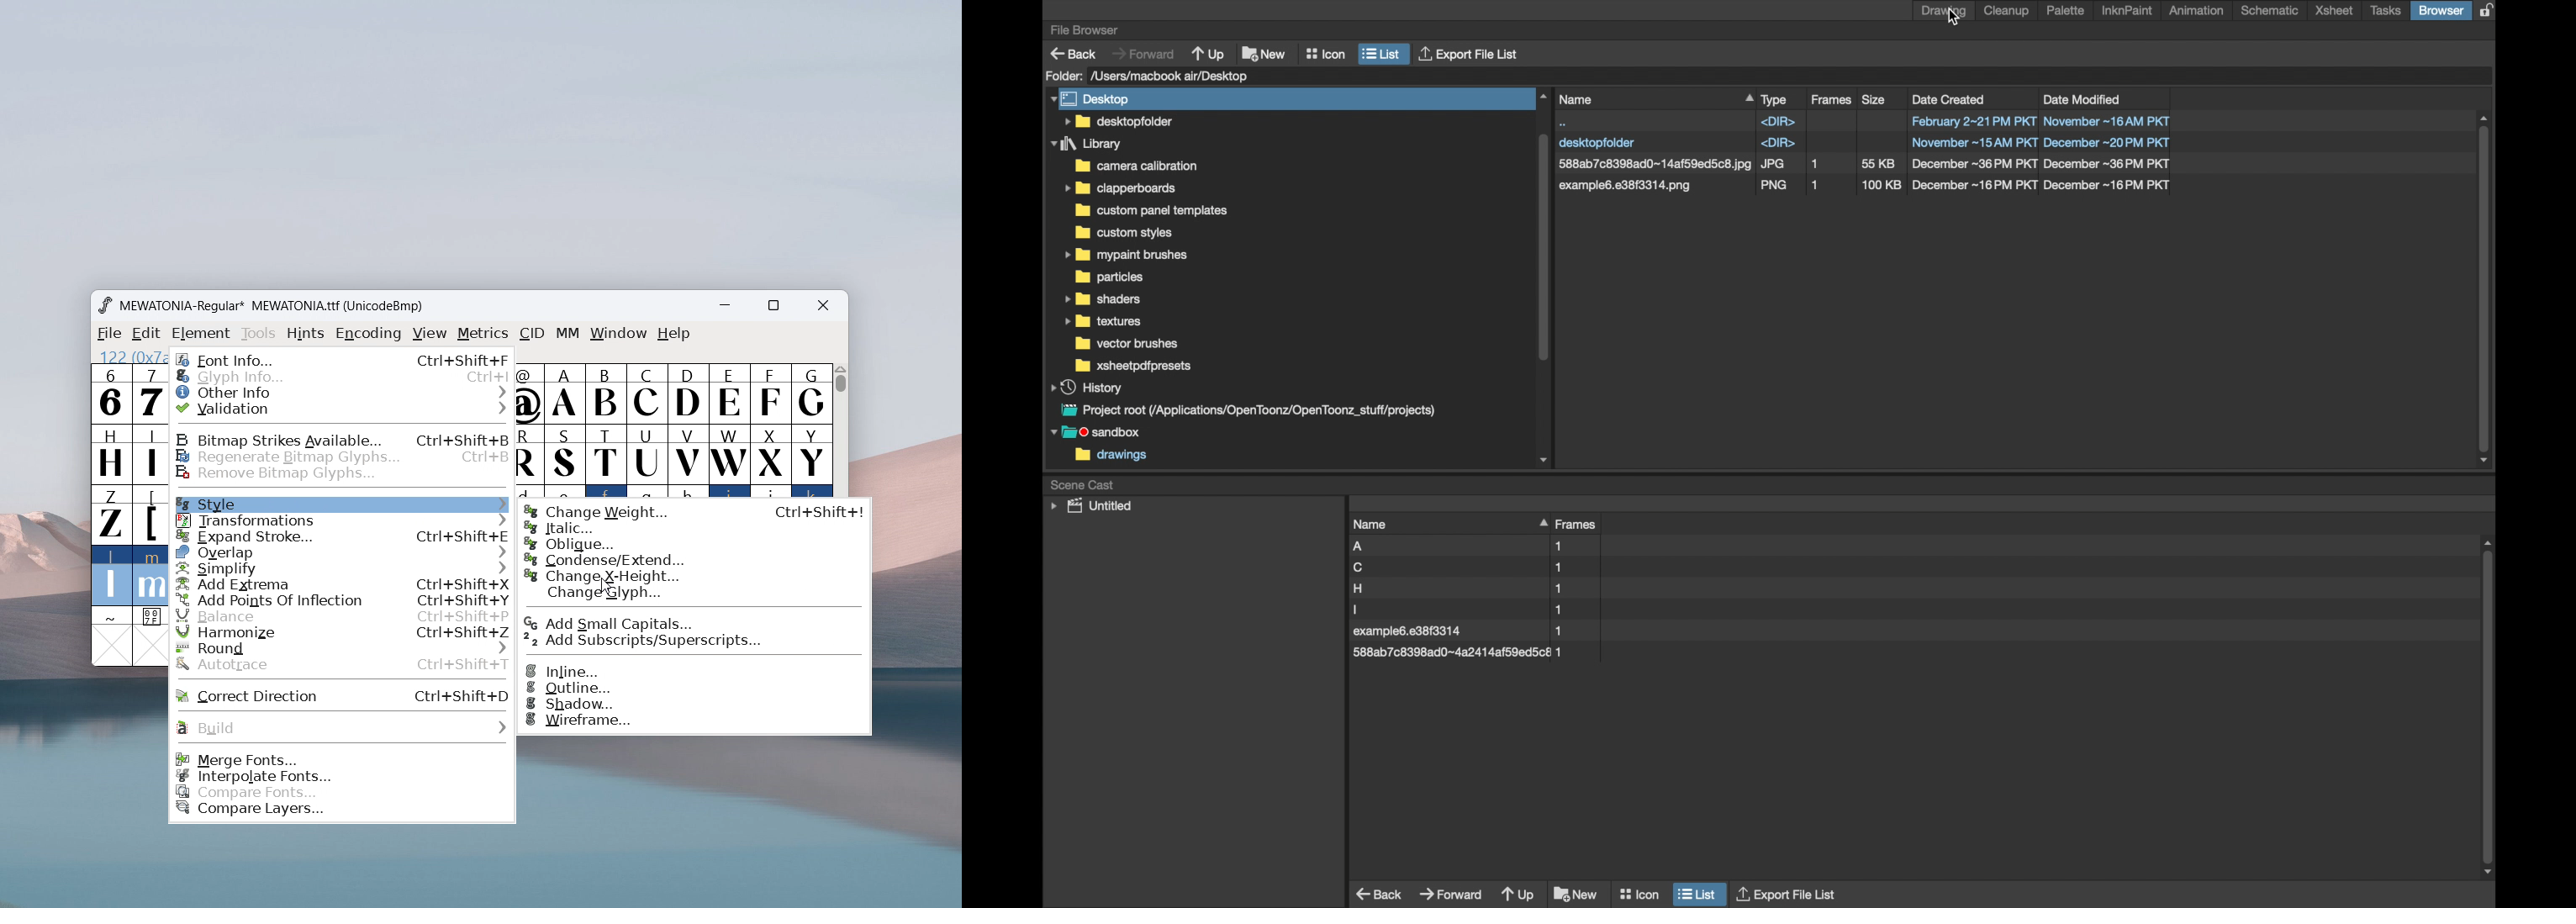 The image size is (2576, 924). Describe the element at coordinates (147, 334) in the screenshot. I see `edit` at that location.